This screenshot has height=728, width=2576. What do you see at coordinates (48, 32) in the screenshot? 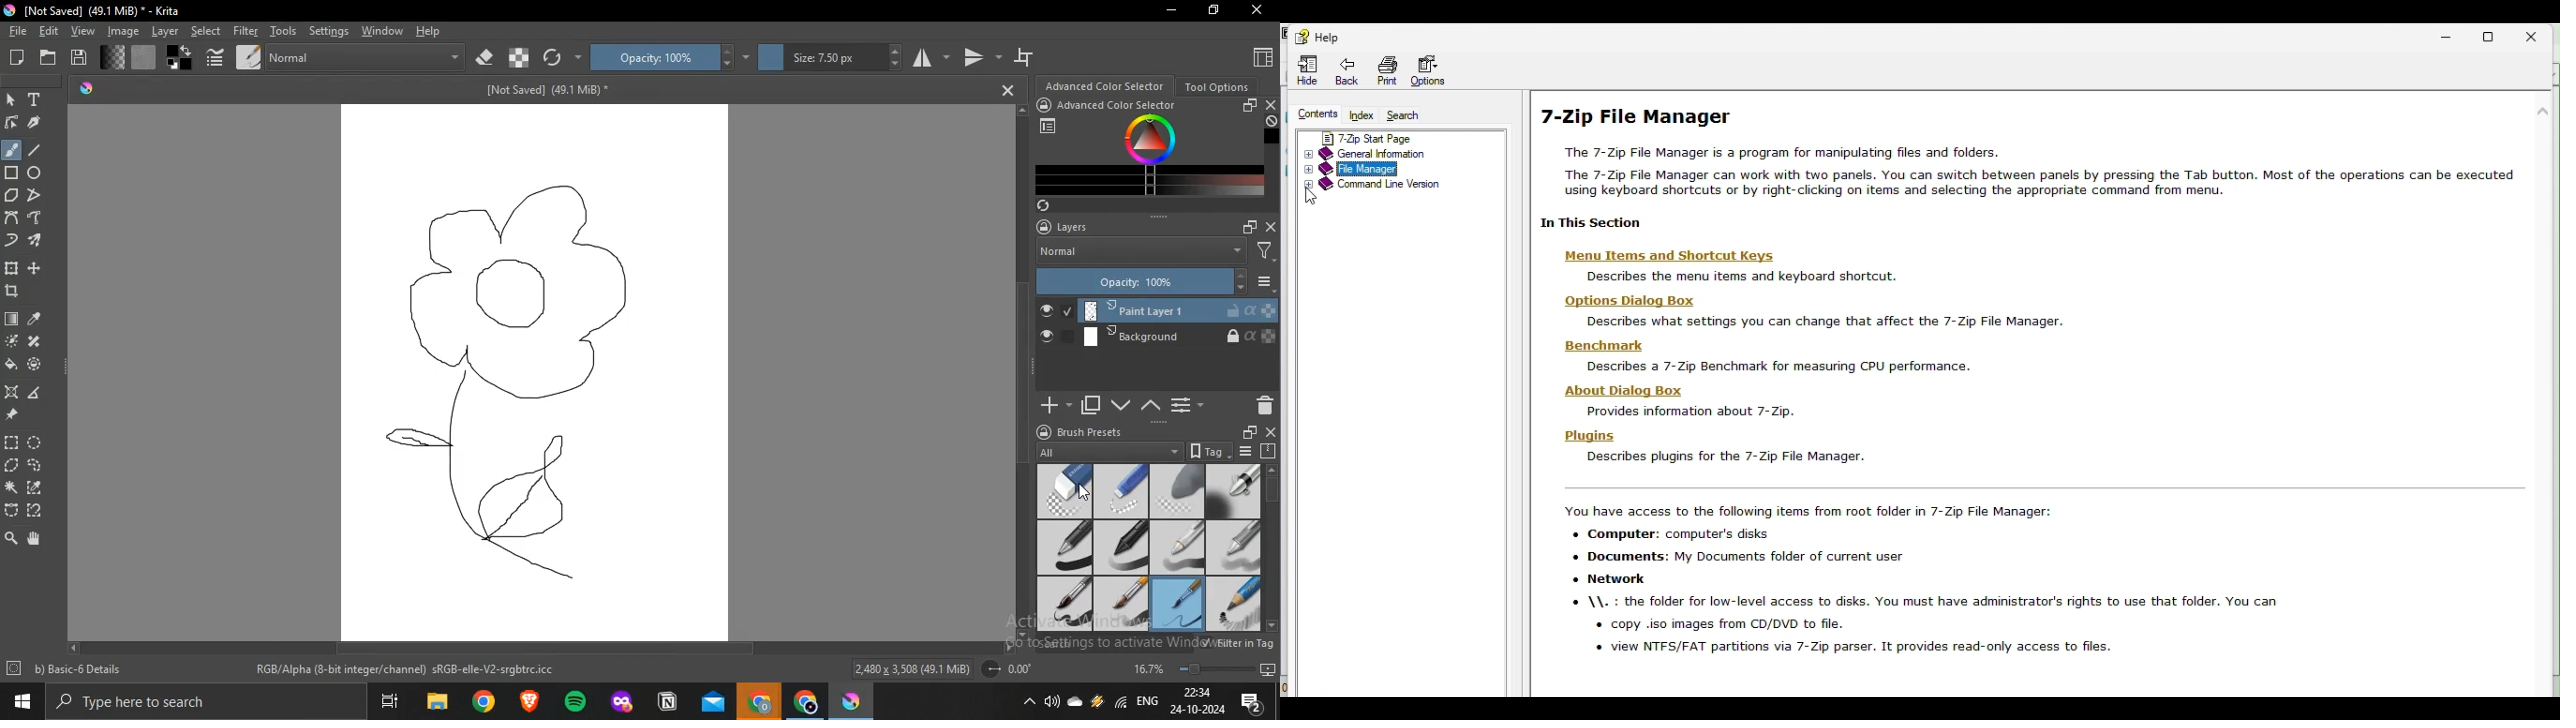
I see `edit` at bounding box center [48, 32].